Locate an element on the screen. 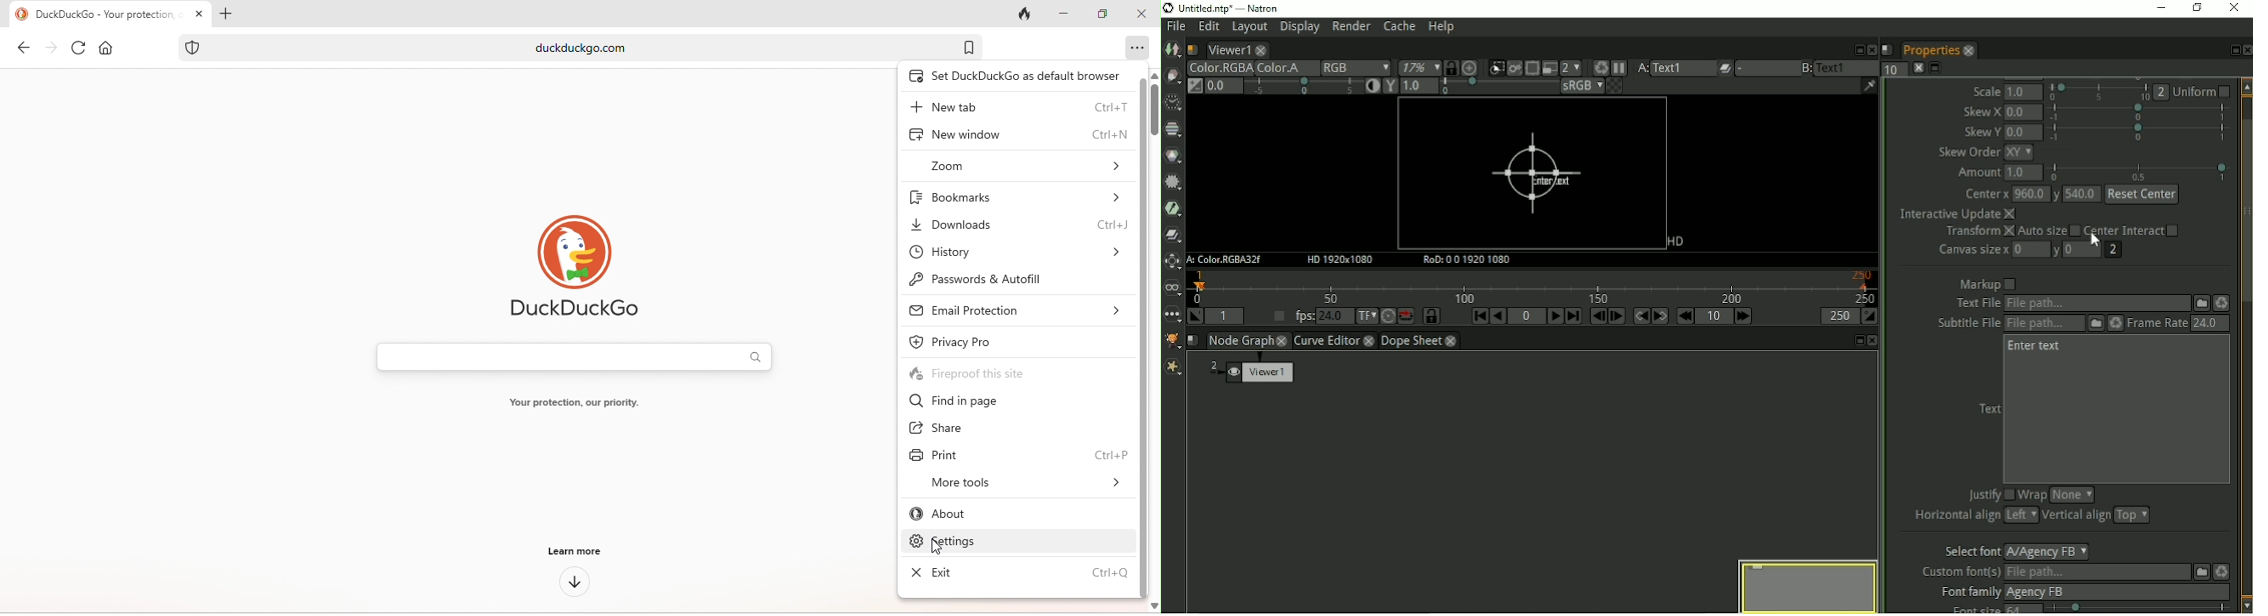 The width and height of the screenshot is (2268, 616). duckduck go is located at coordinates (585, 311).